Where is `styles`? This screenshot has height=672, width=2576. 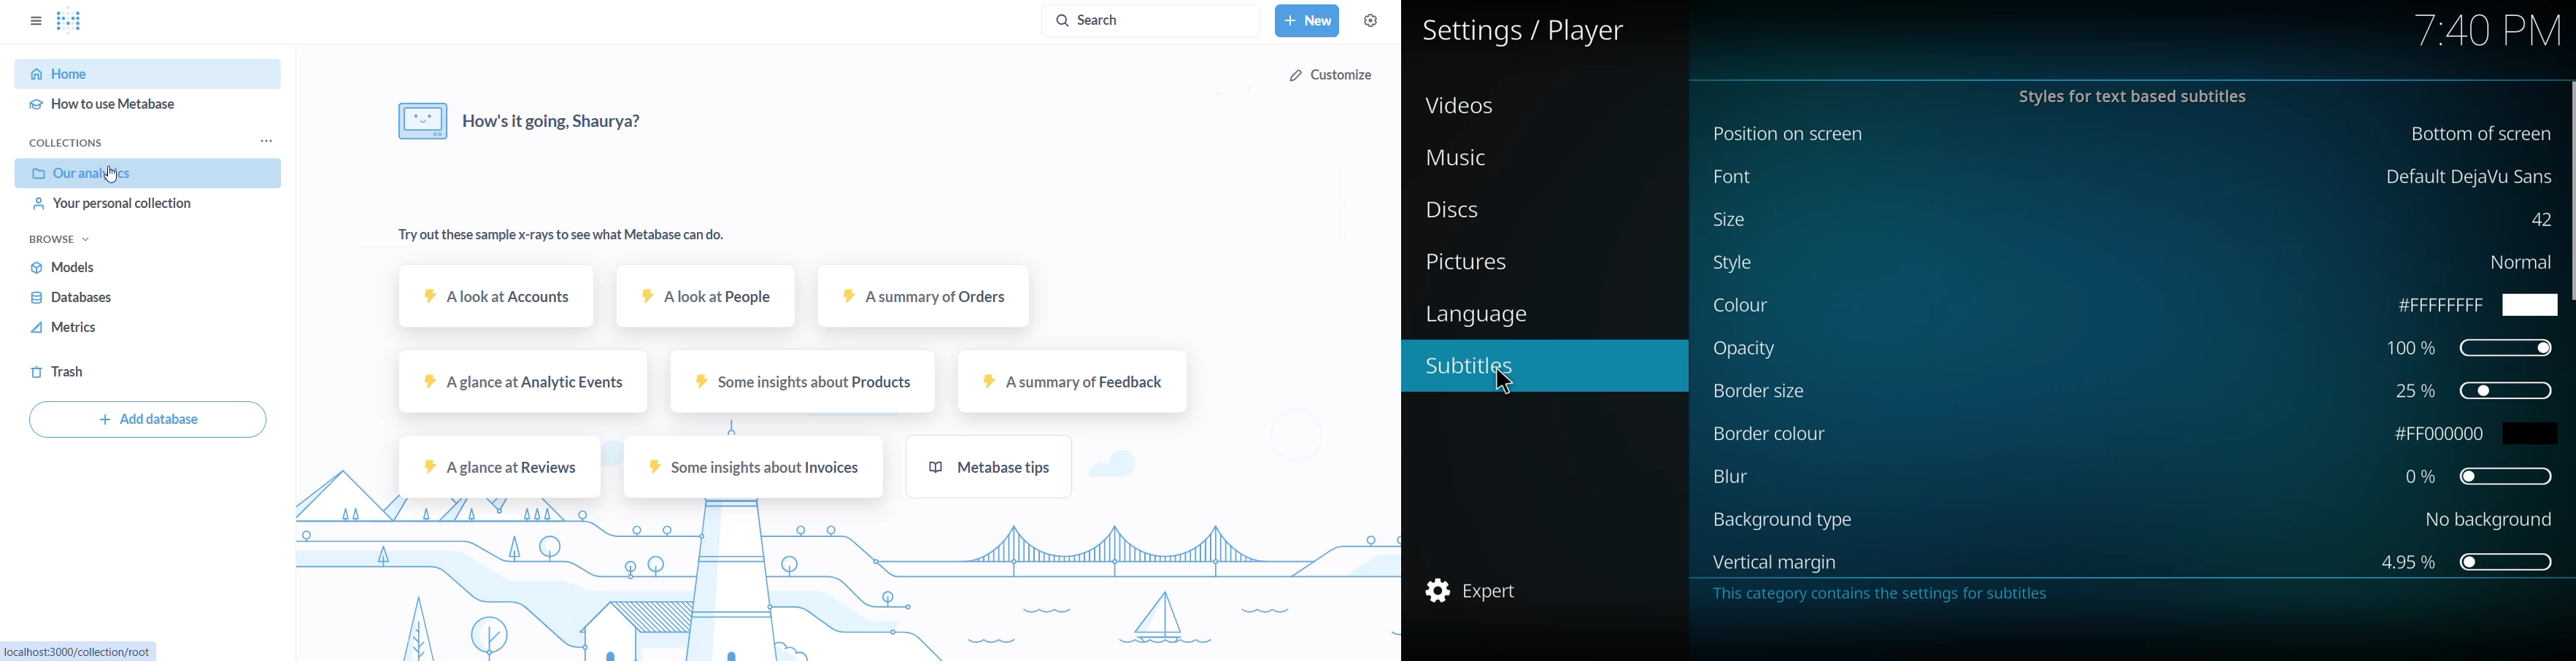 styles is located at coordinates (2136, 96).